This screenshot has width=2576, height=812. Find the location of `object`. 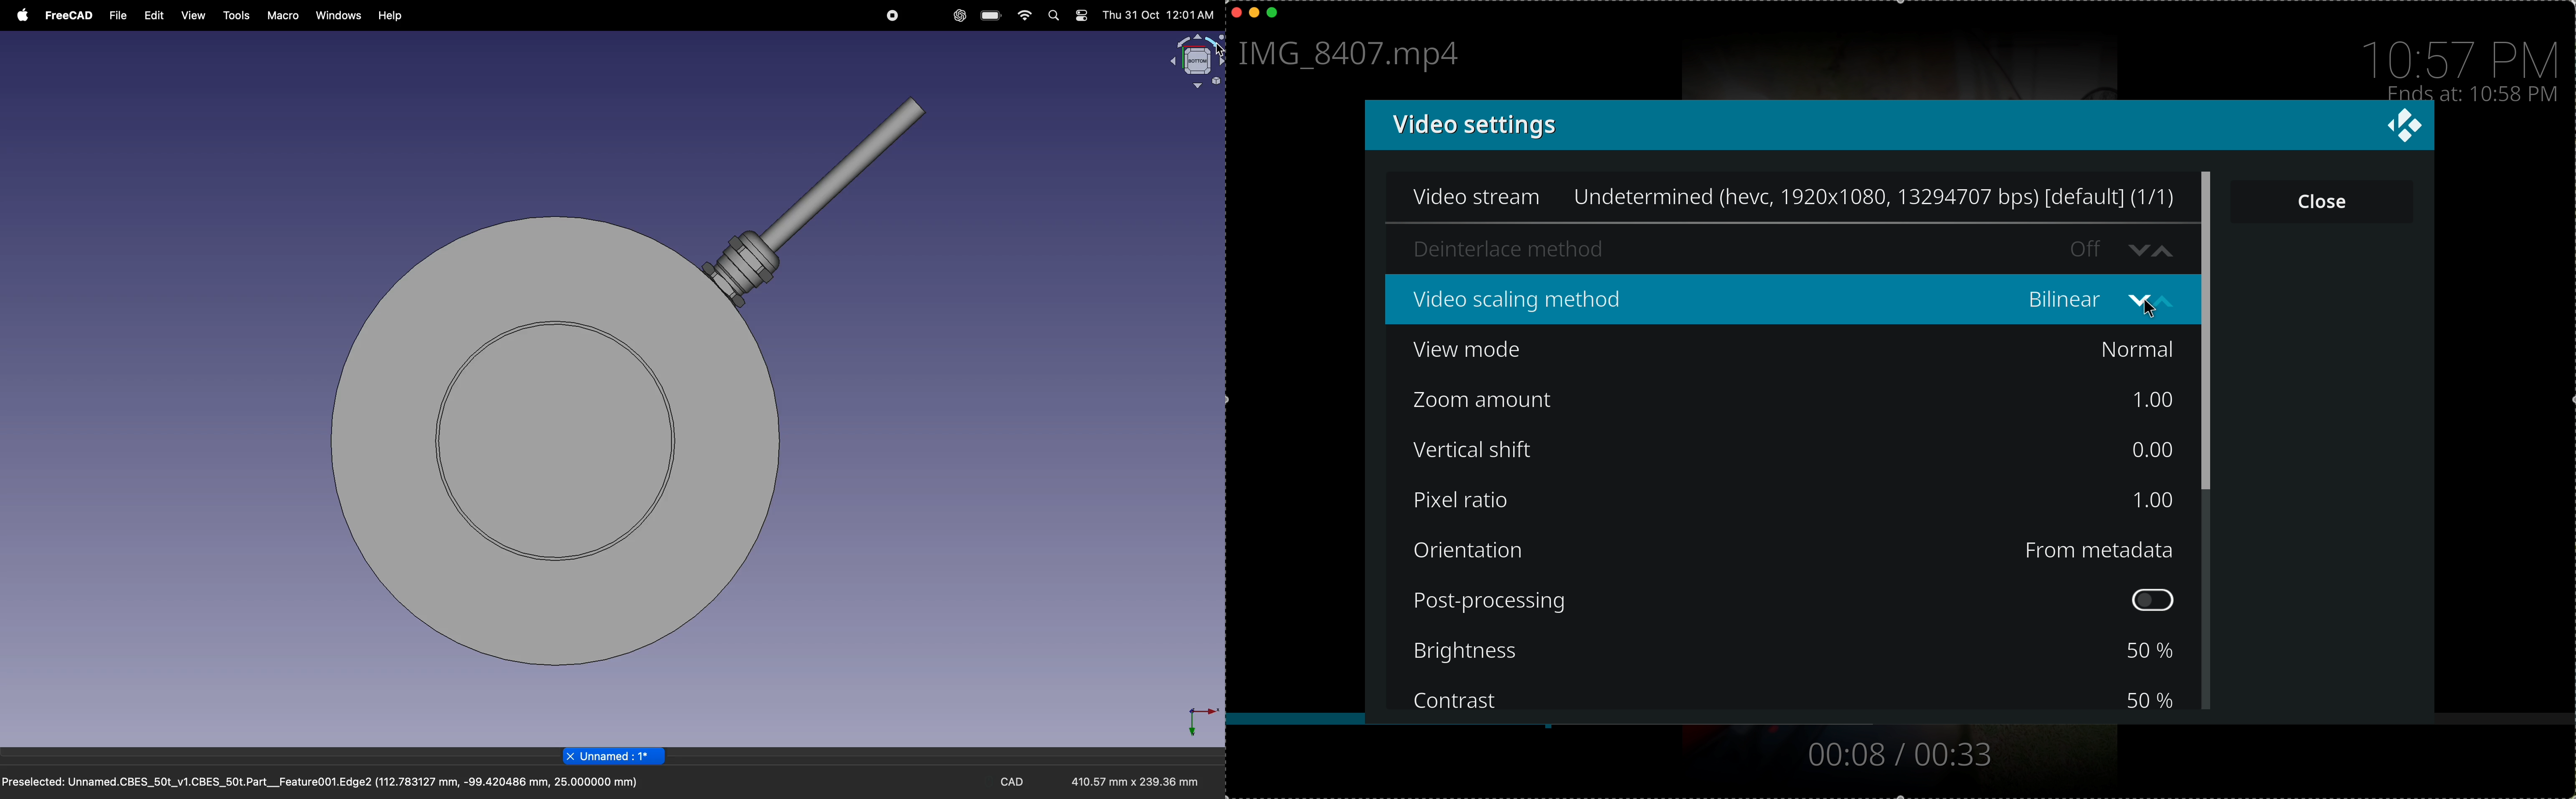

object is located at coordinates (637, 386).